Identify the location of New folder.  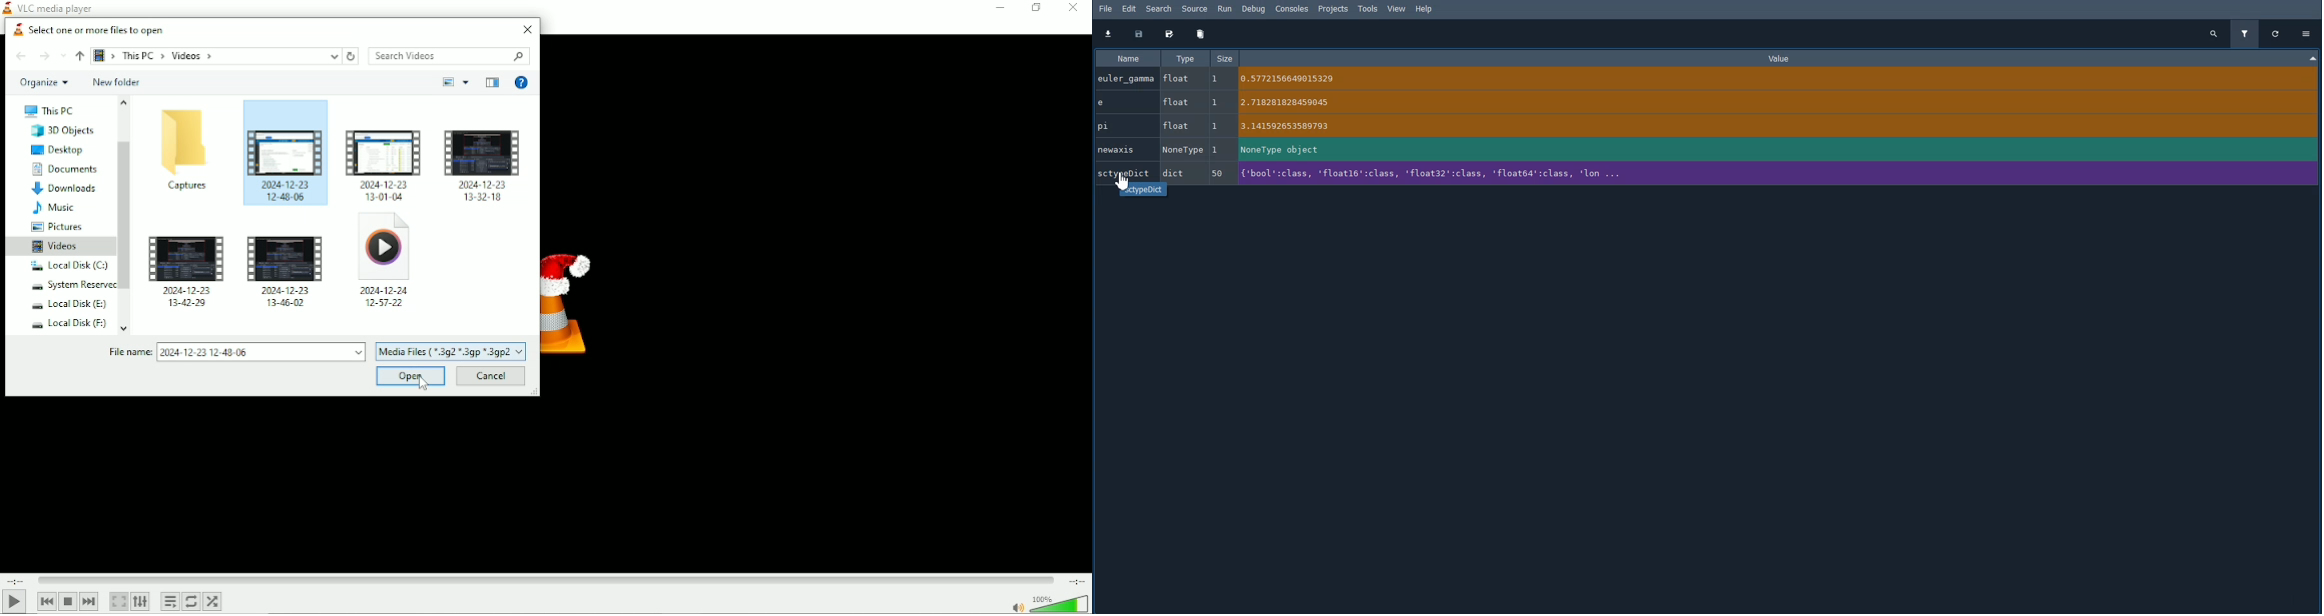
(116, 82).